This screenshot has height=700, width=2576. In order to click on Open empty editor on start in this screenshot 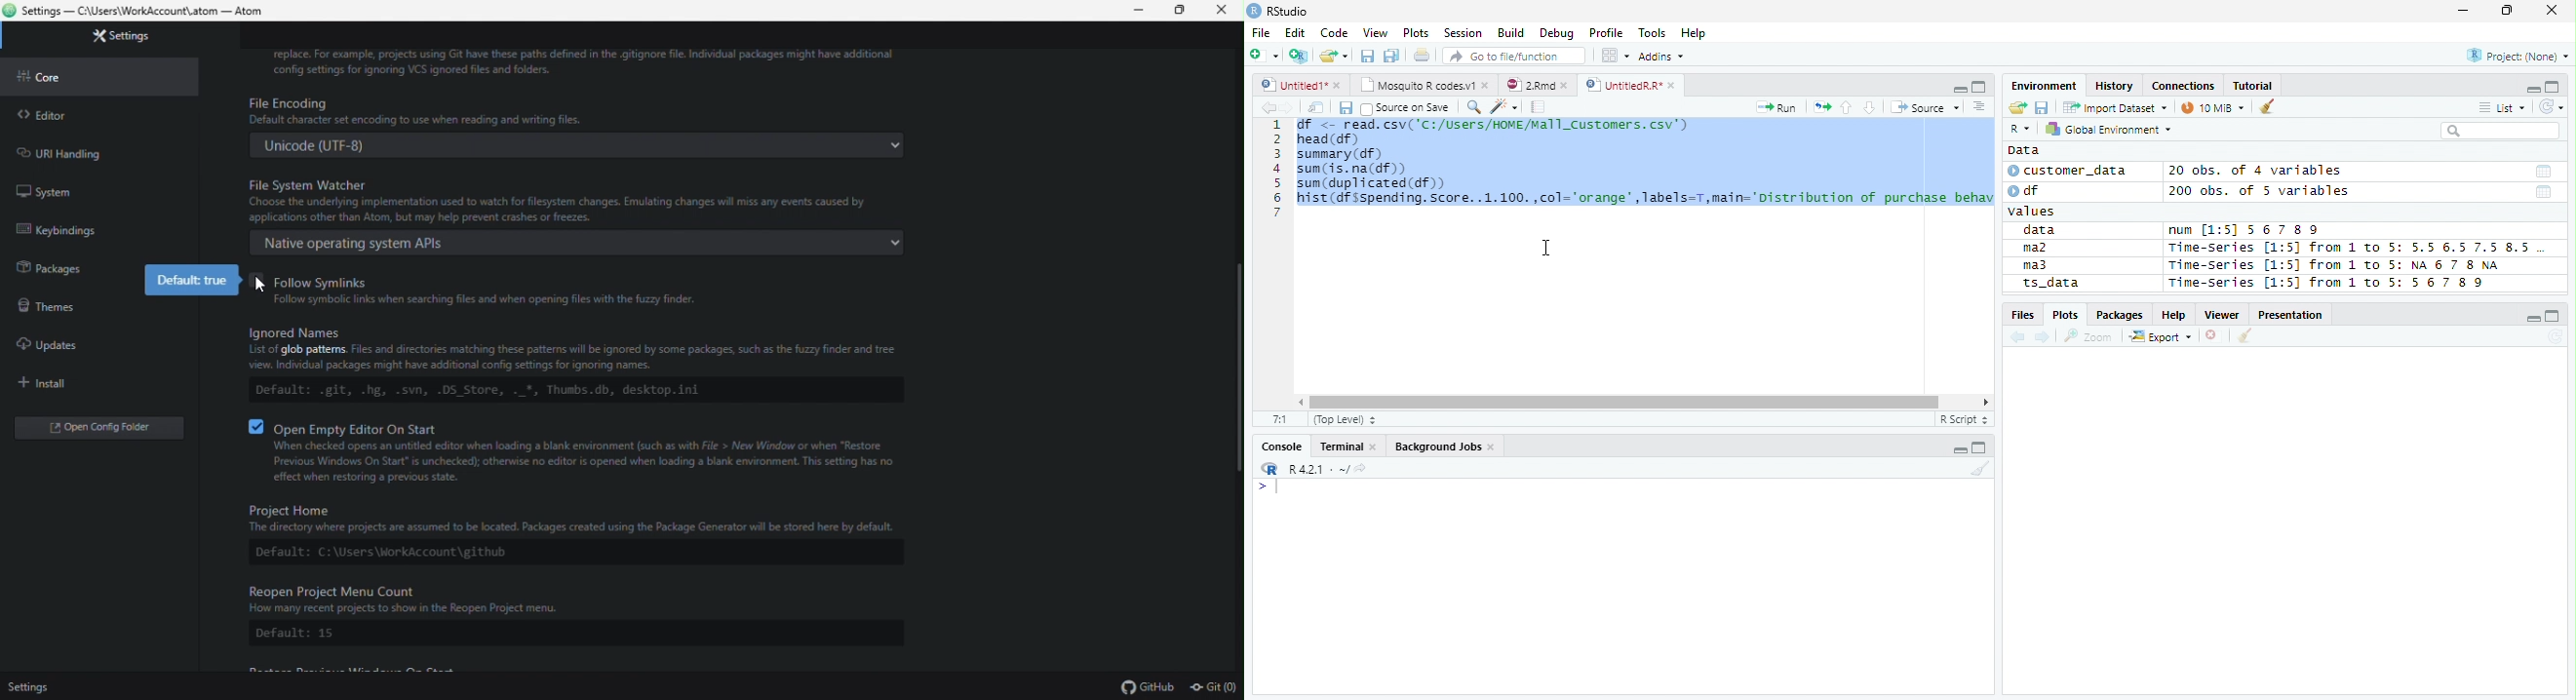, I will do `click(592, 454)`.